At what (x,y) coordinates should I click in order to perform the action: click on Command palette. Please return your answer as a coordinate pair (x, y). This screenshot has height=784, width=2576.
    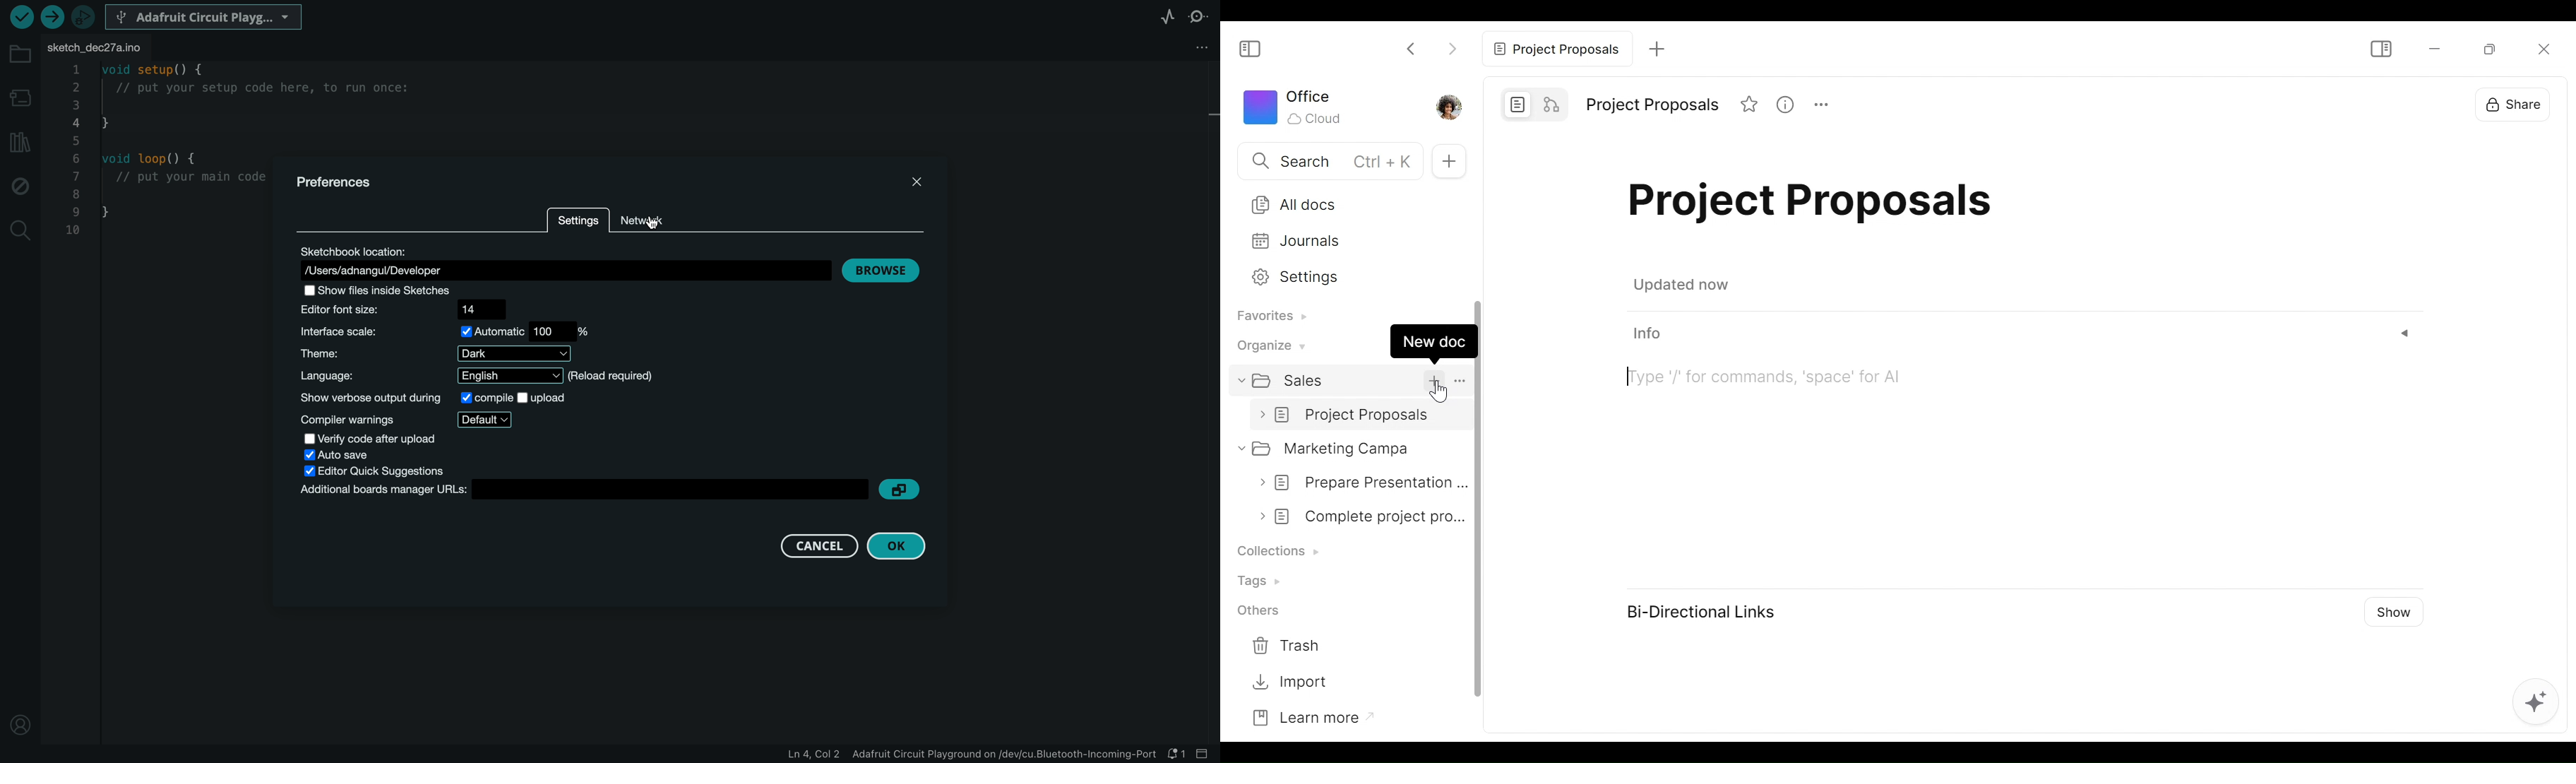
    Looking at the image, I should click on (1773, 378).